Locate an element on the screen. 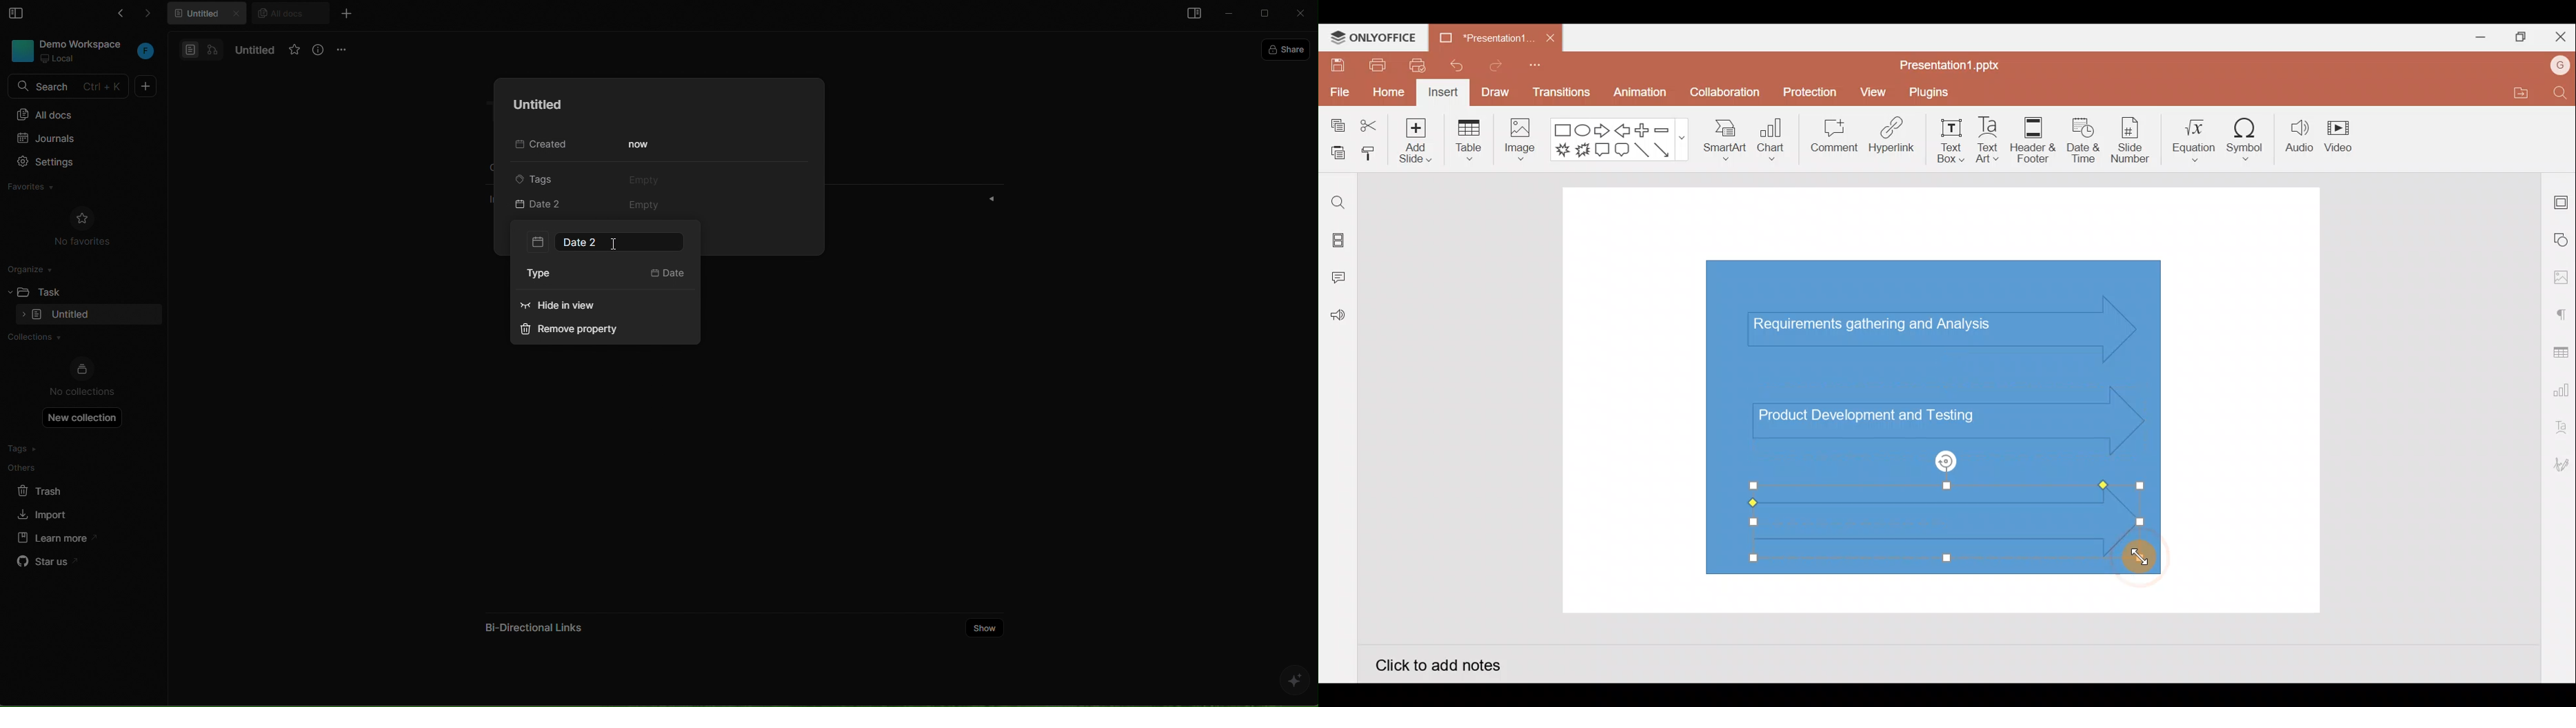 The image size is (2576, 728). Table is located at coordinates (1470, 141).